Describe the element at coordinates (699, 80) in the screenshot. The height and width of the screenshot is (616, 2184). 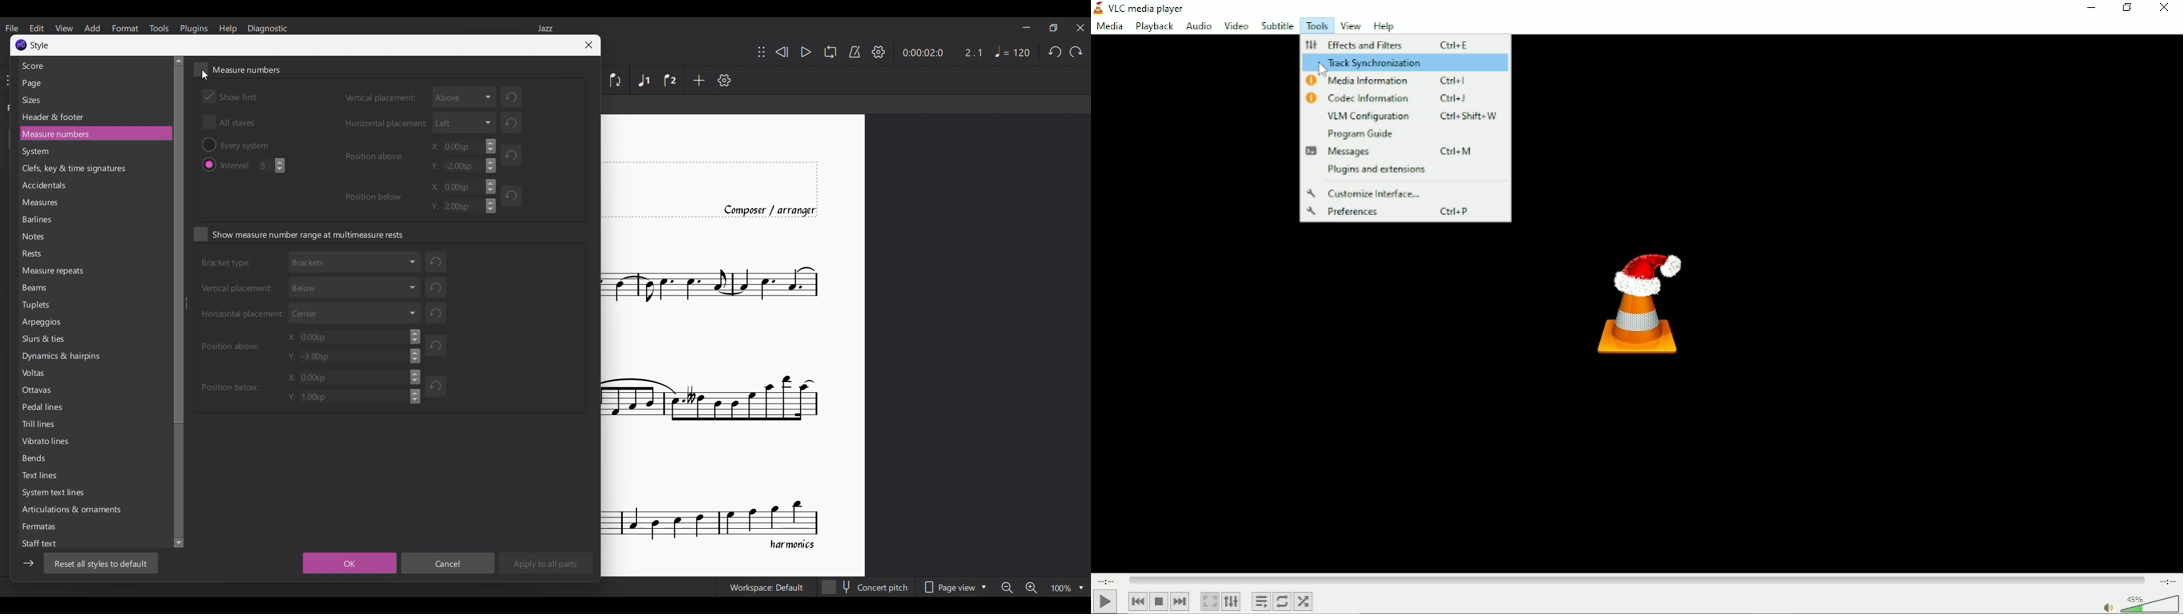
I see `Add` at that location.